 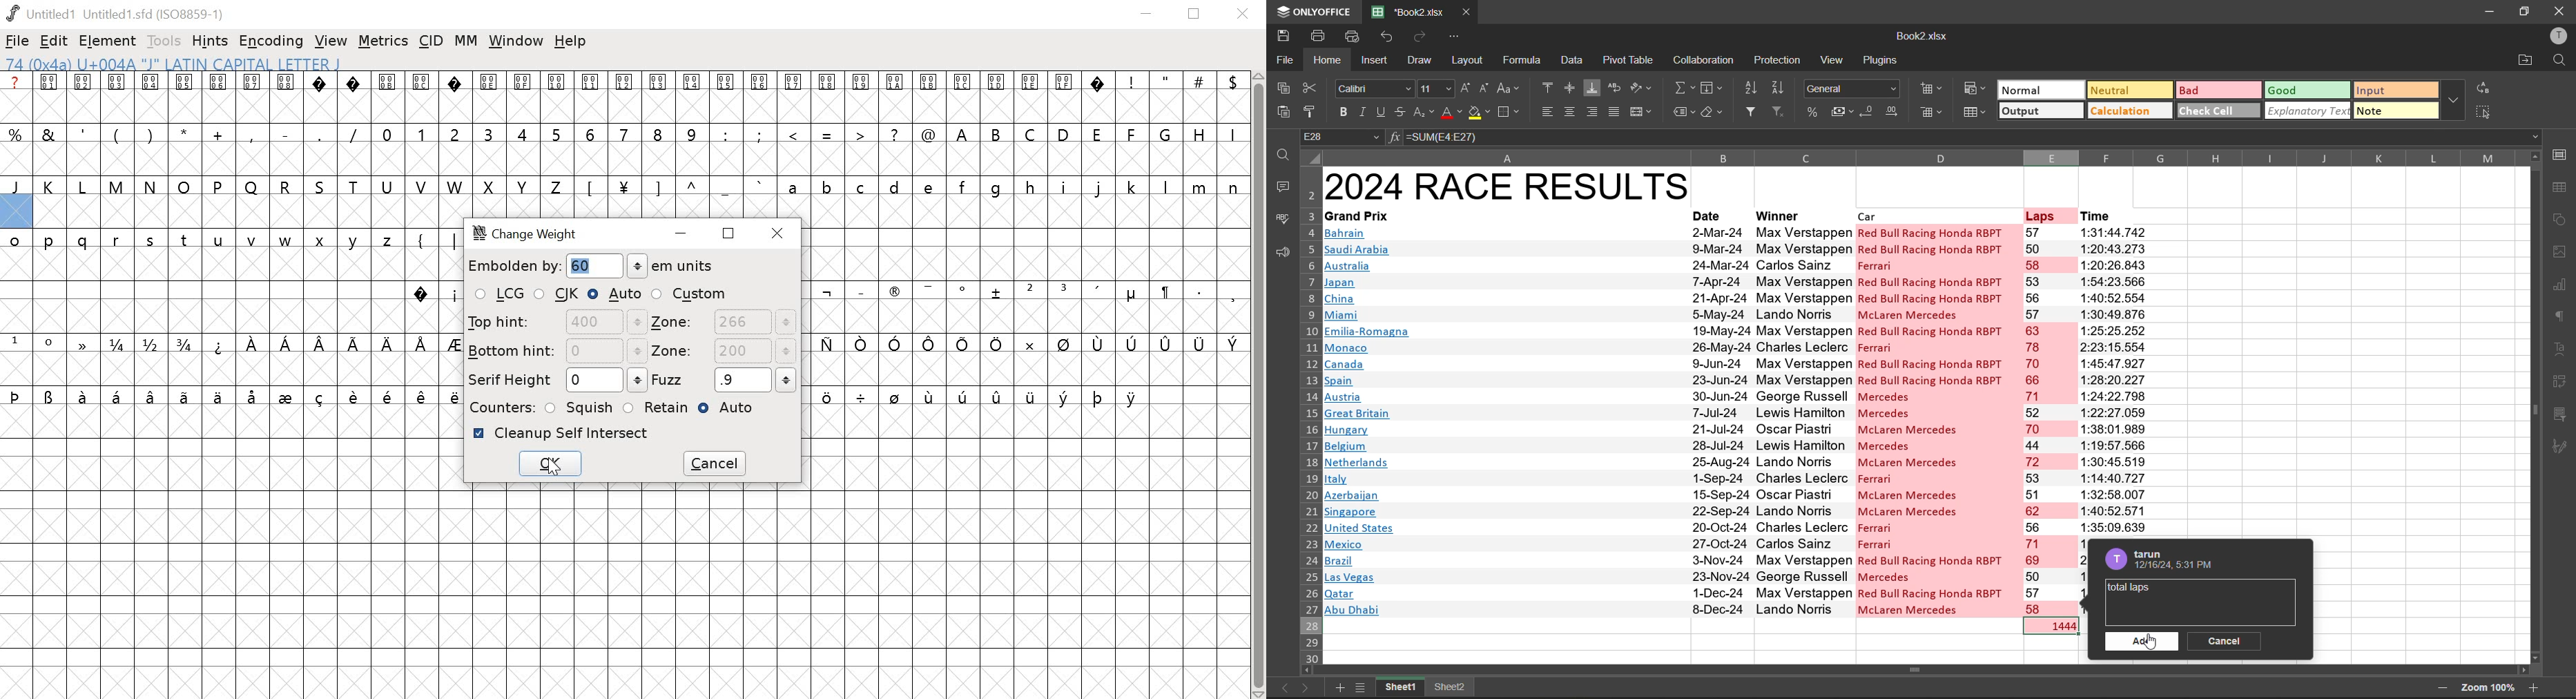 I want to click on minimize, so click(x=684, y=235).